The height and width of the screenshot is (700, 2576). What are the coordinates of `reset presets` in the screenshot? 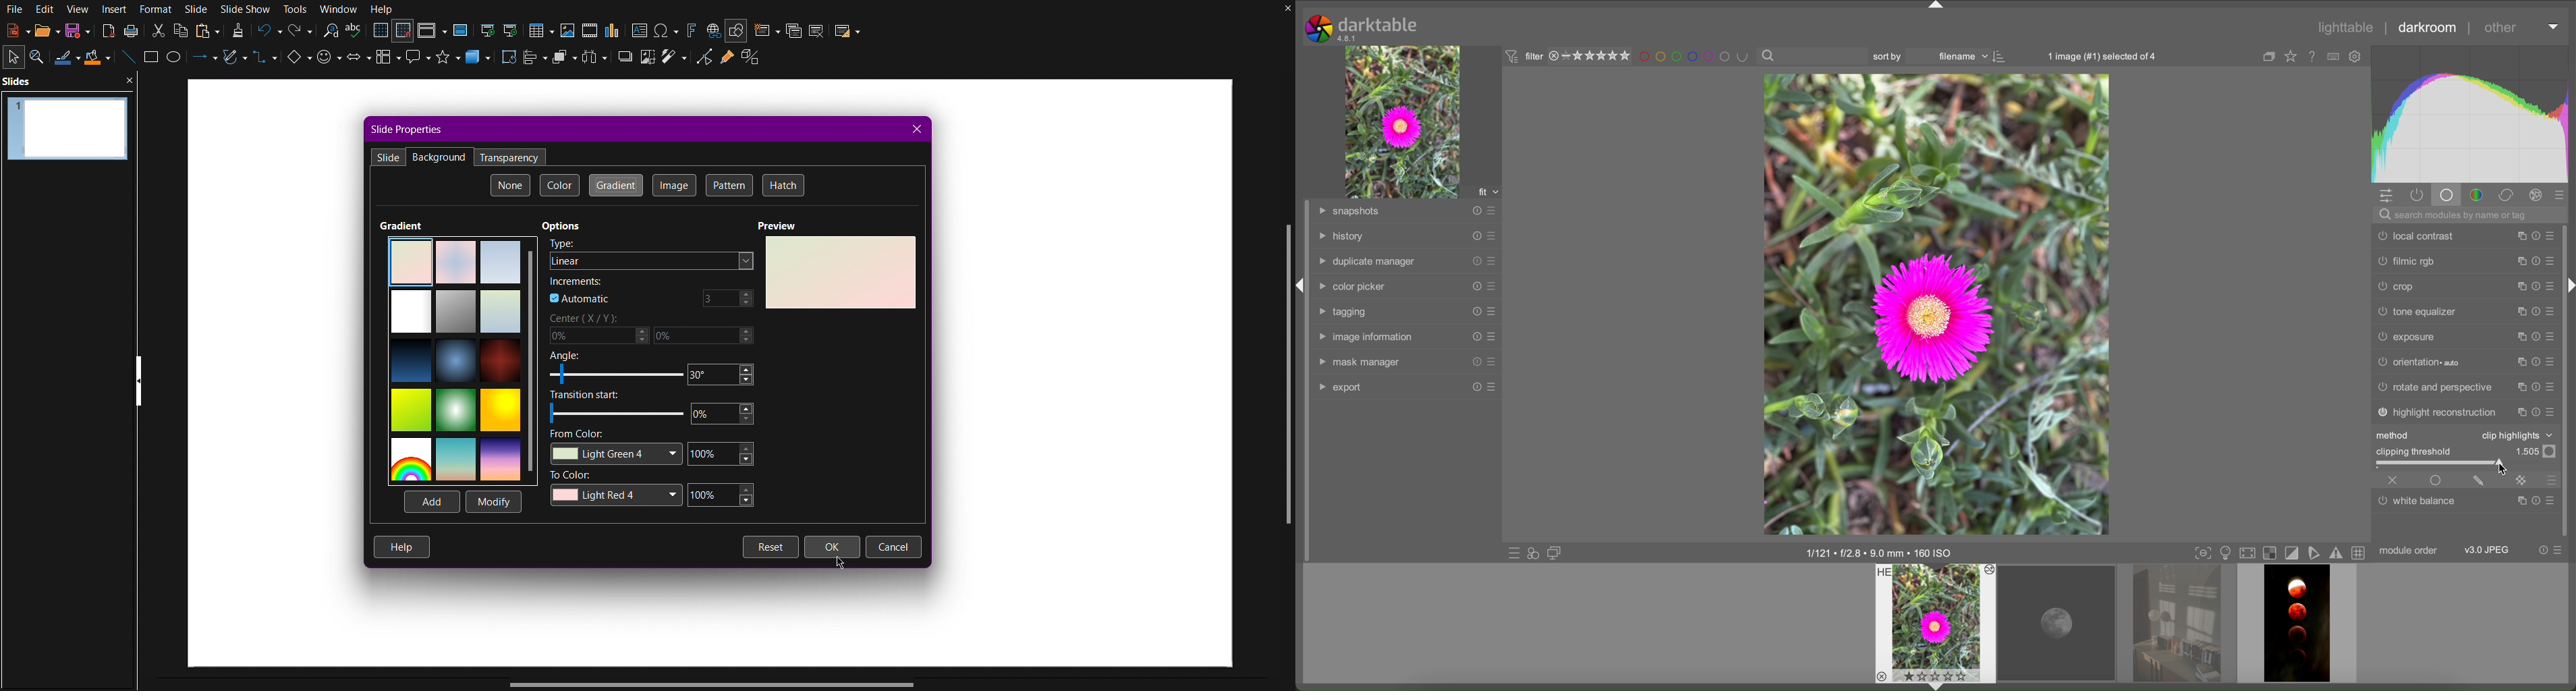 It's located at (1476, 236).